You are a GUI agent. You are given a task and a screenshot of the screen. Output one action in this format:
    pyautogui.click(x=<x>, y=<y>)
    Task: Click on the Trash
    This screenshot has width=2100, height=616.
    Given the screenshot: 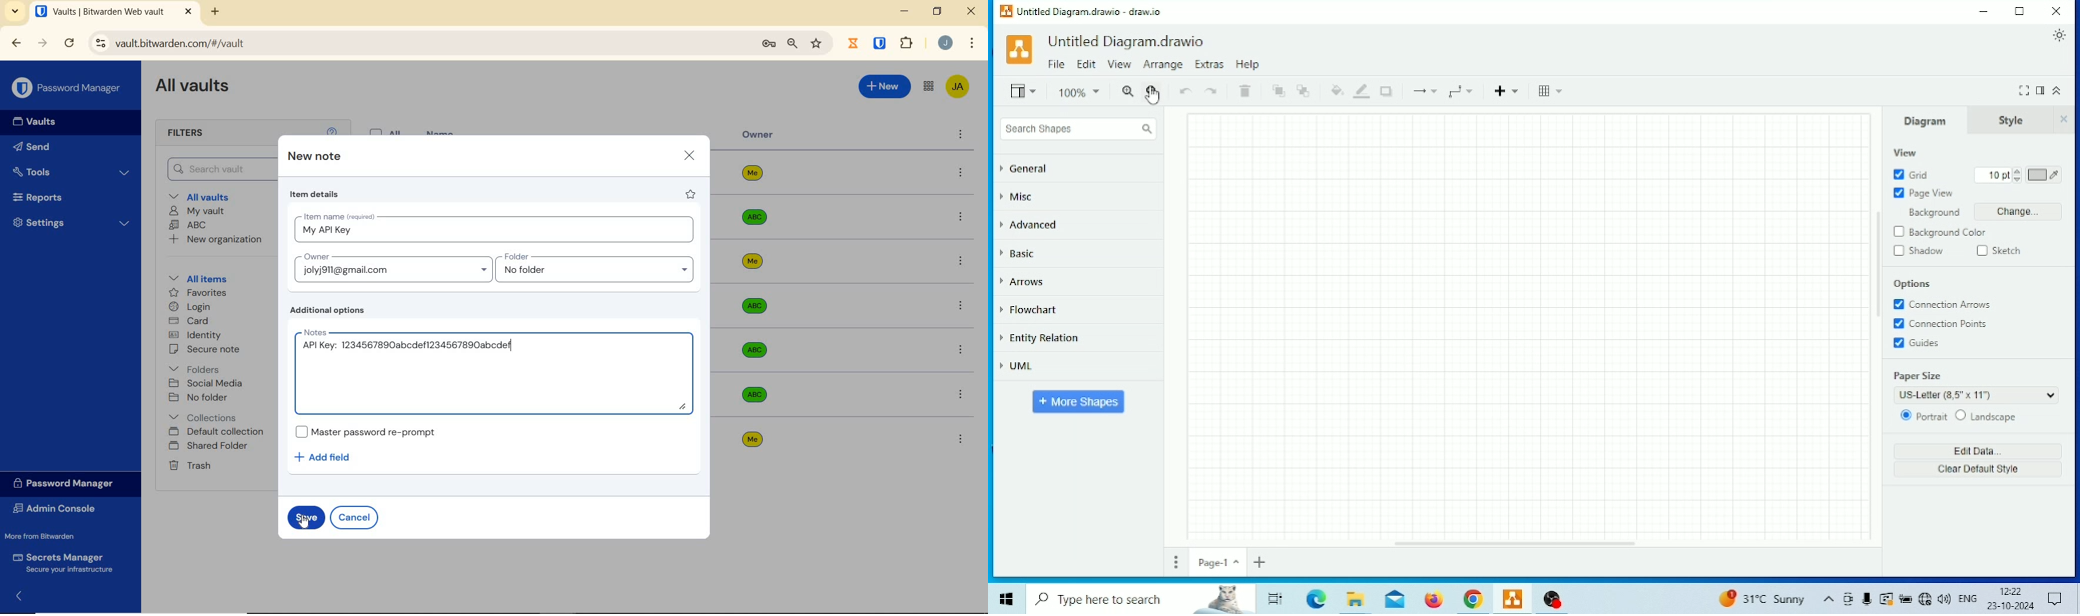 What is the action you would take?
    pyautogui.click(x=192, y=466)
    